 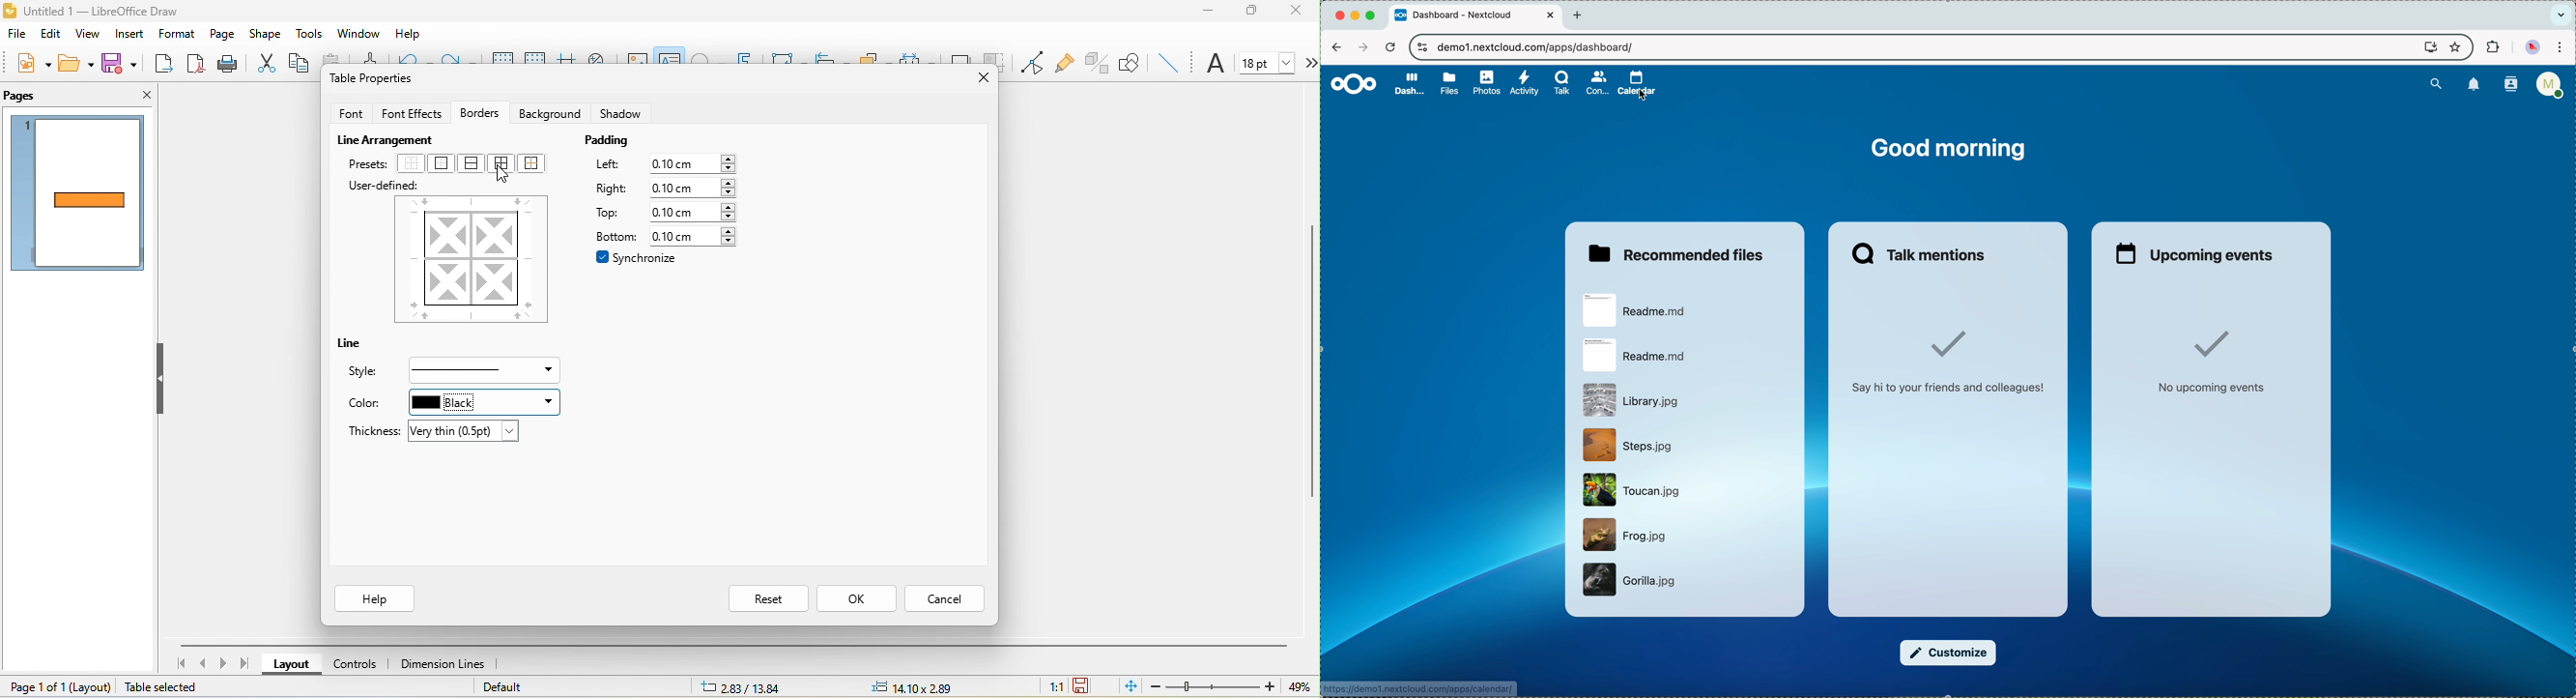 What do you see at coordinates (978, 74) in the screenshot?
I see `close` at bounding box center [978, 74].